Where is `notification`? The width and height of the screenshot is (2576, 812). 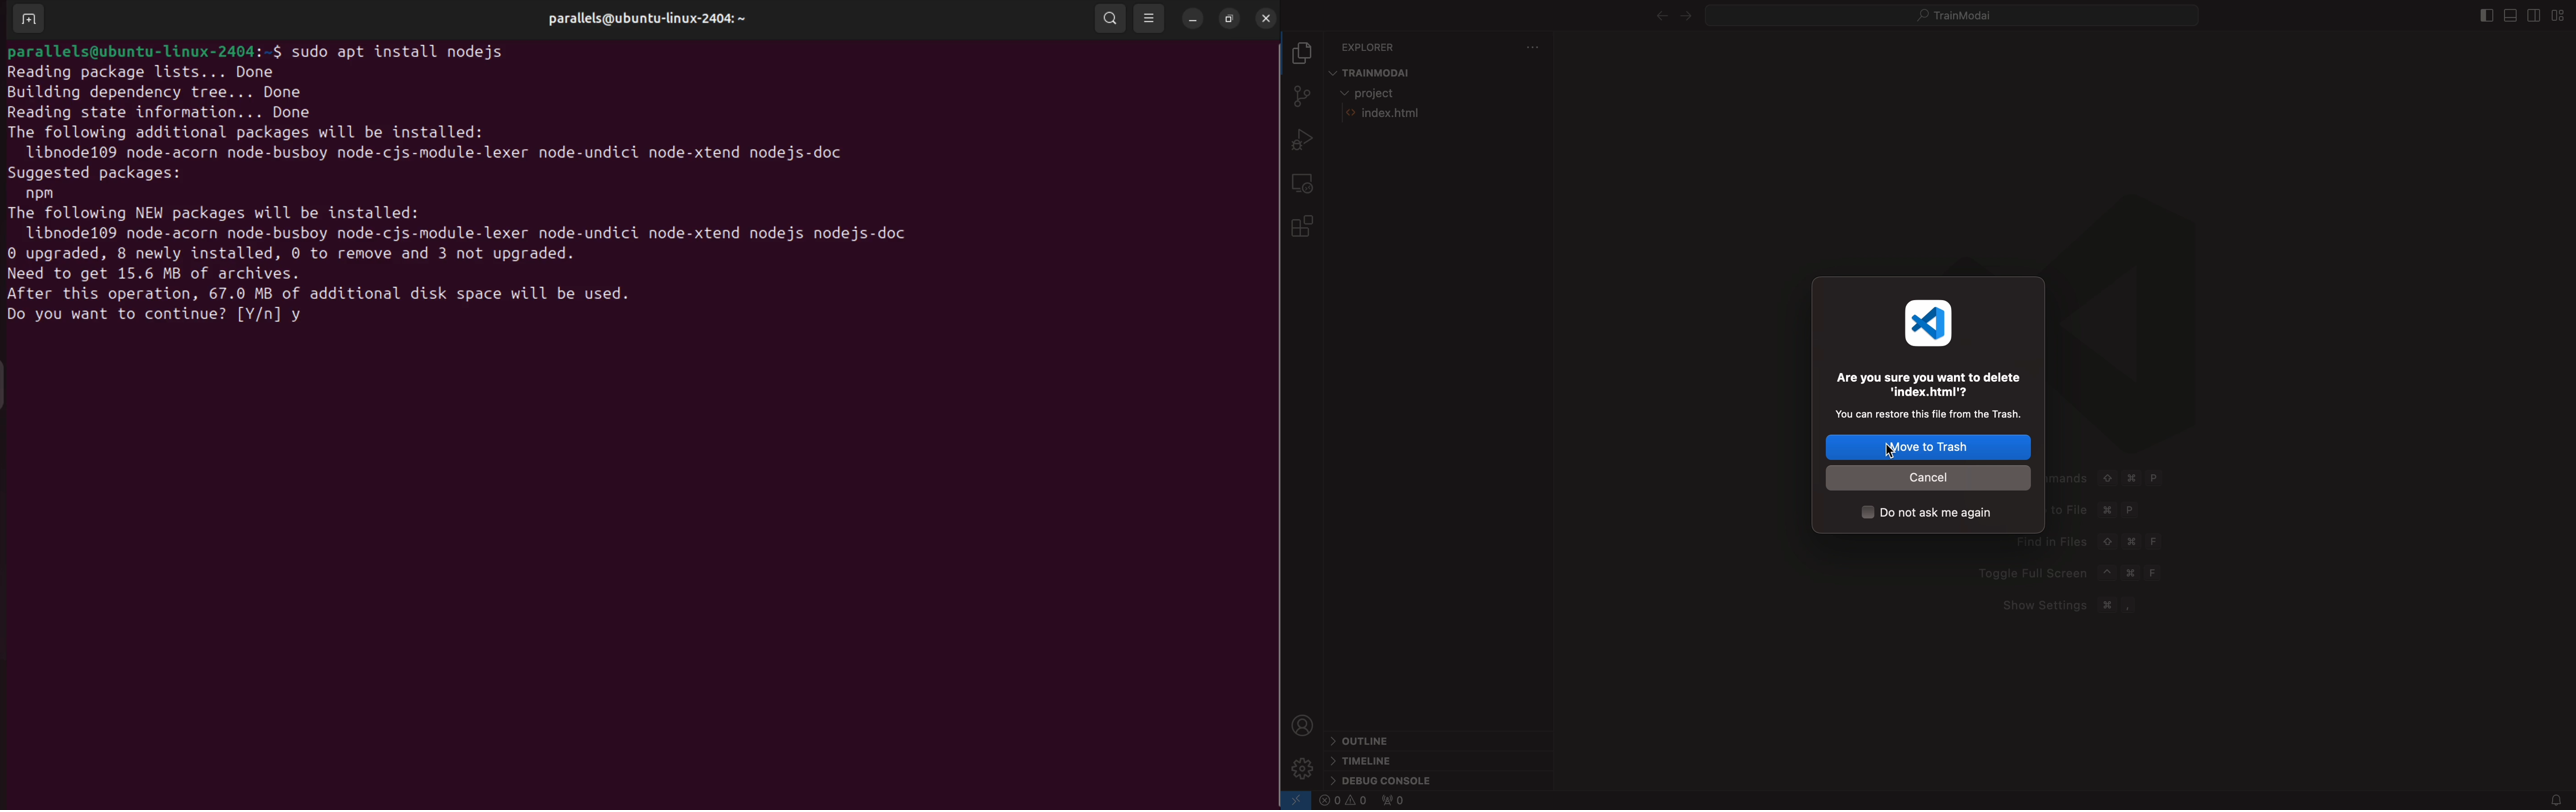
notification is located at coordinates (2548, 799).